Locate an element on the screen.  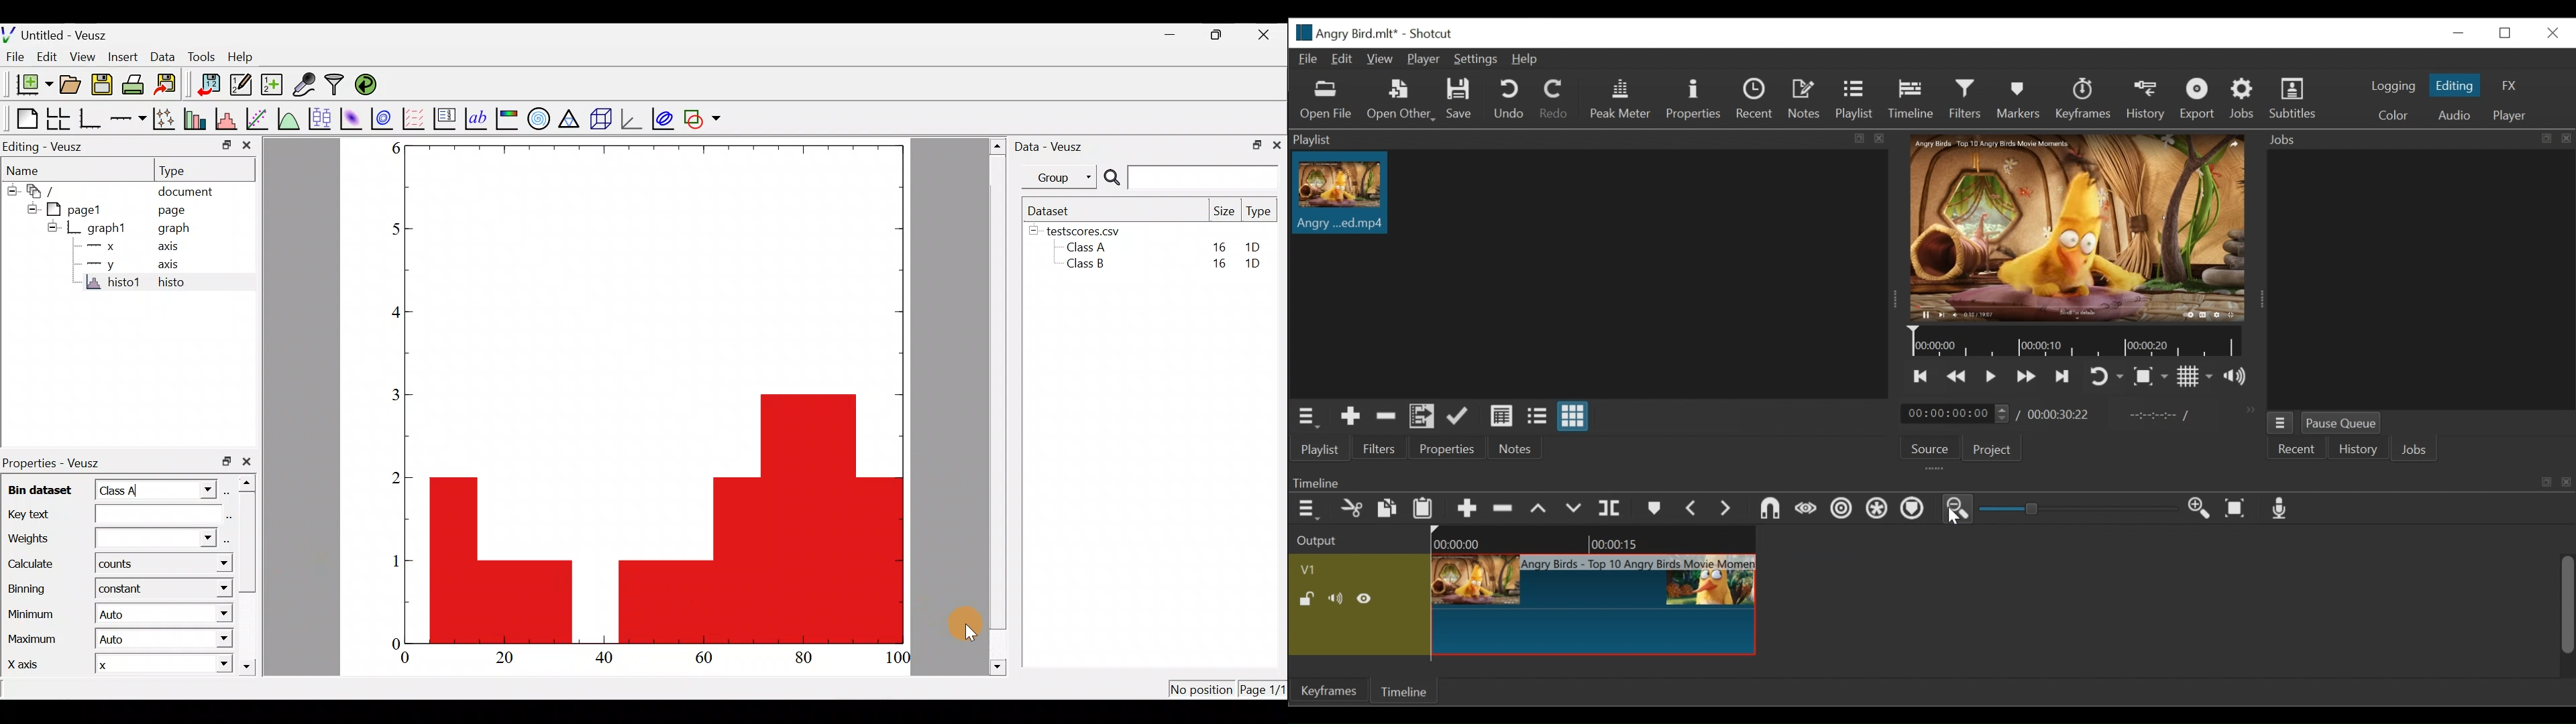
Player is located at coordinates (2509, 116).